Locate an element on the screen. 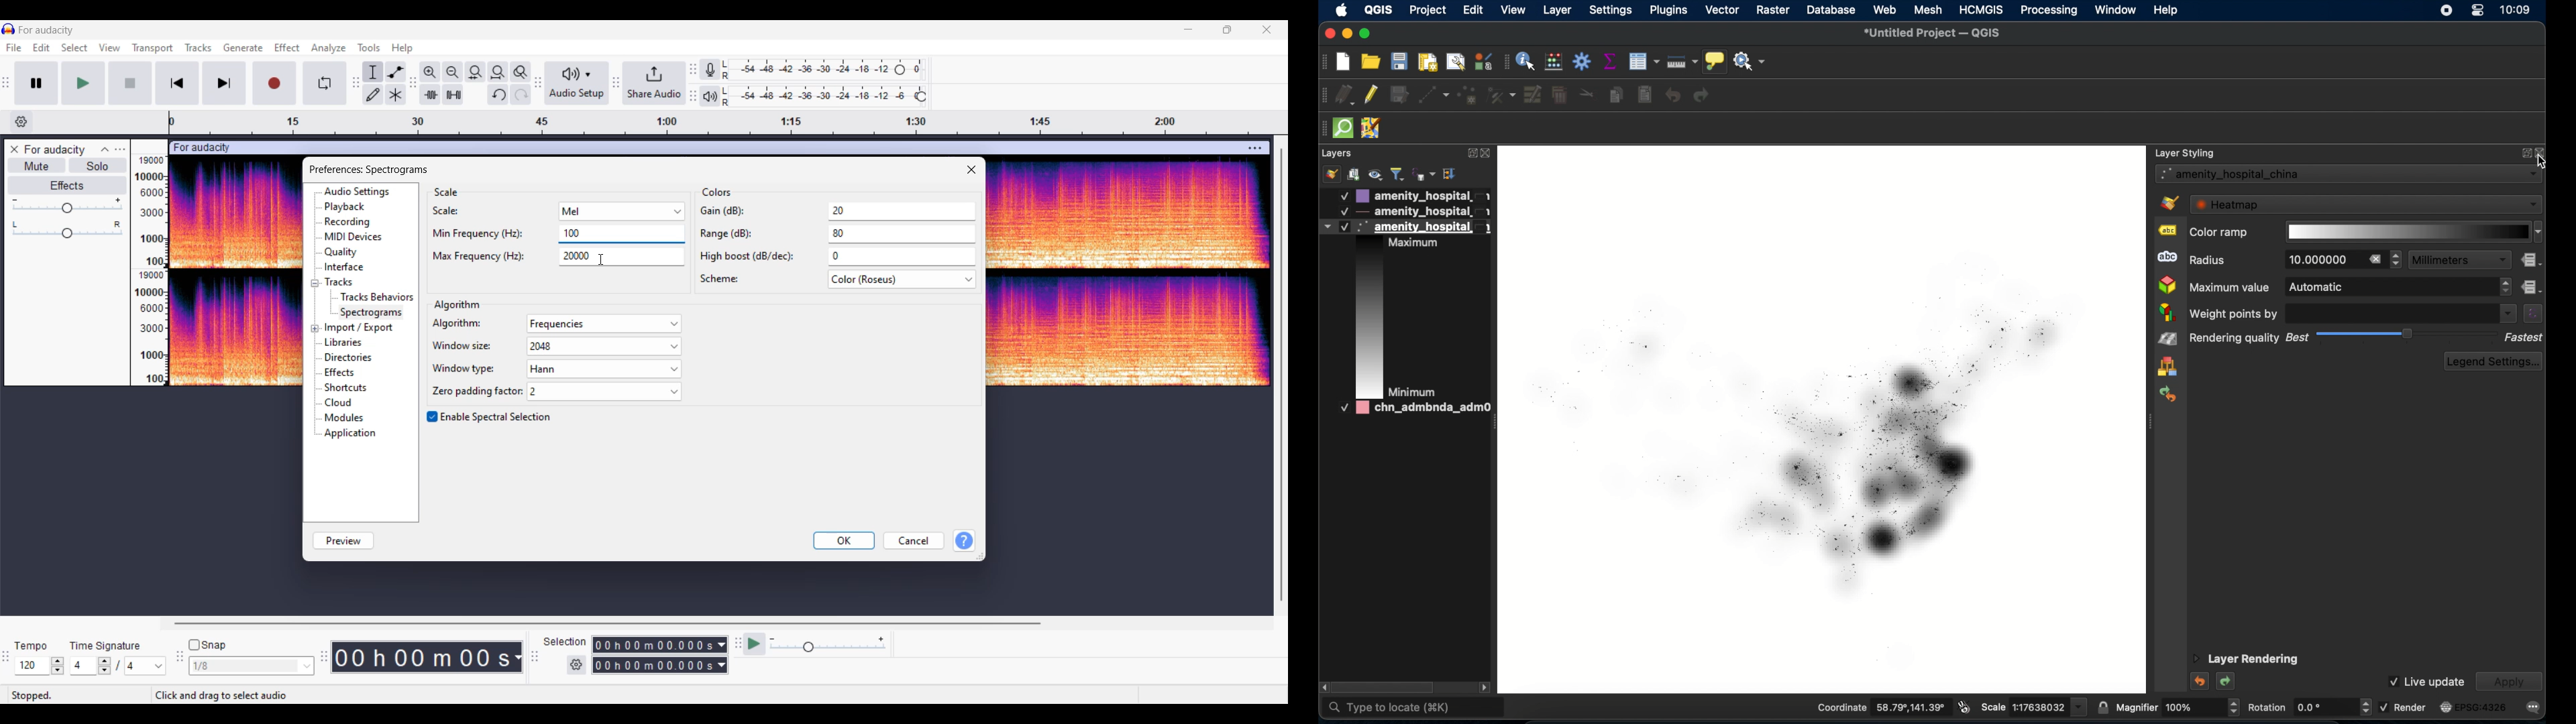  Selection tool is located at coordinates (374, 72).